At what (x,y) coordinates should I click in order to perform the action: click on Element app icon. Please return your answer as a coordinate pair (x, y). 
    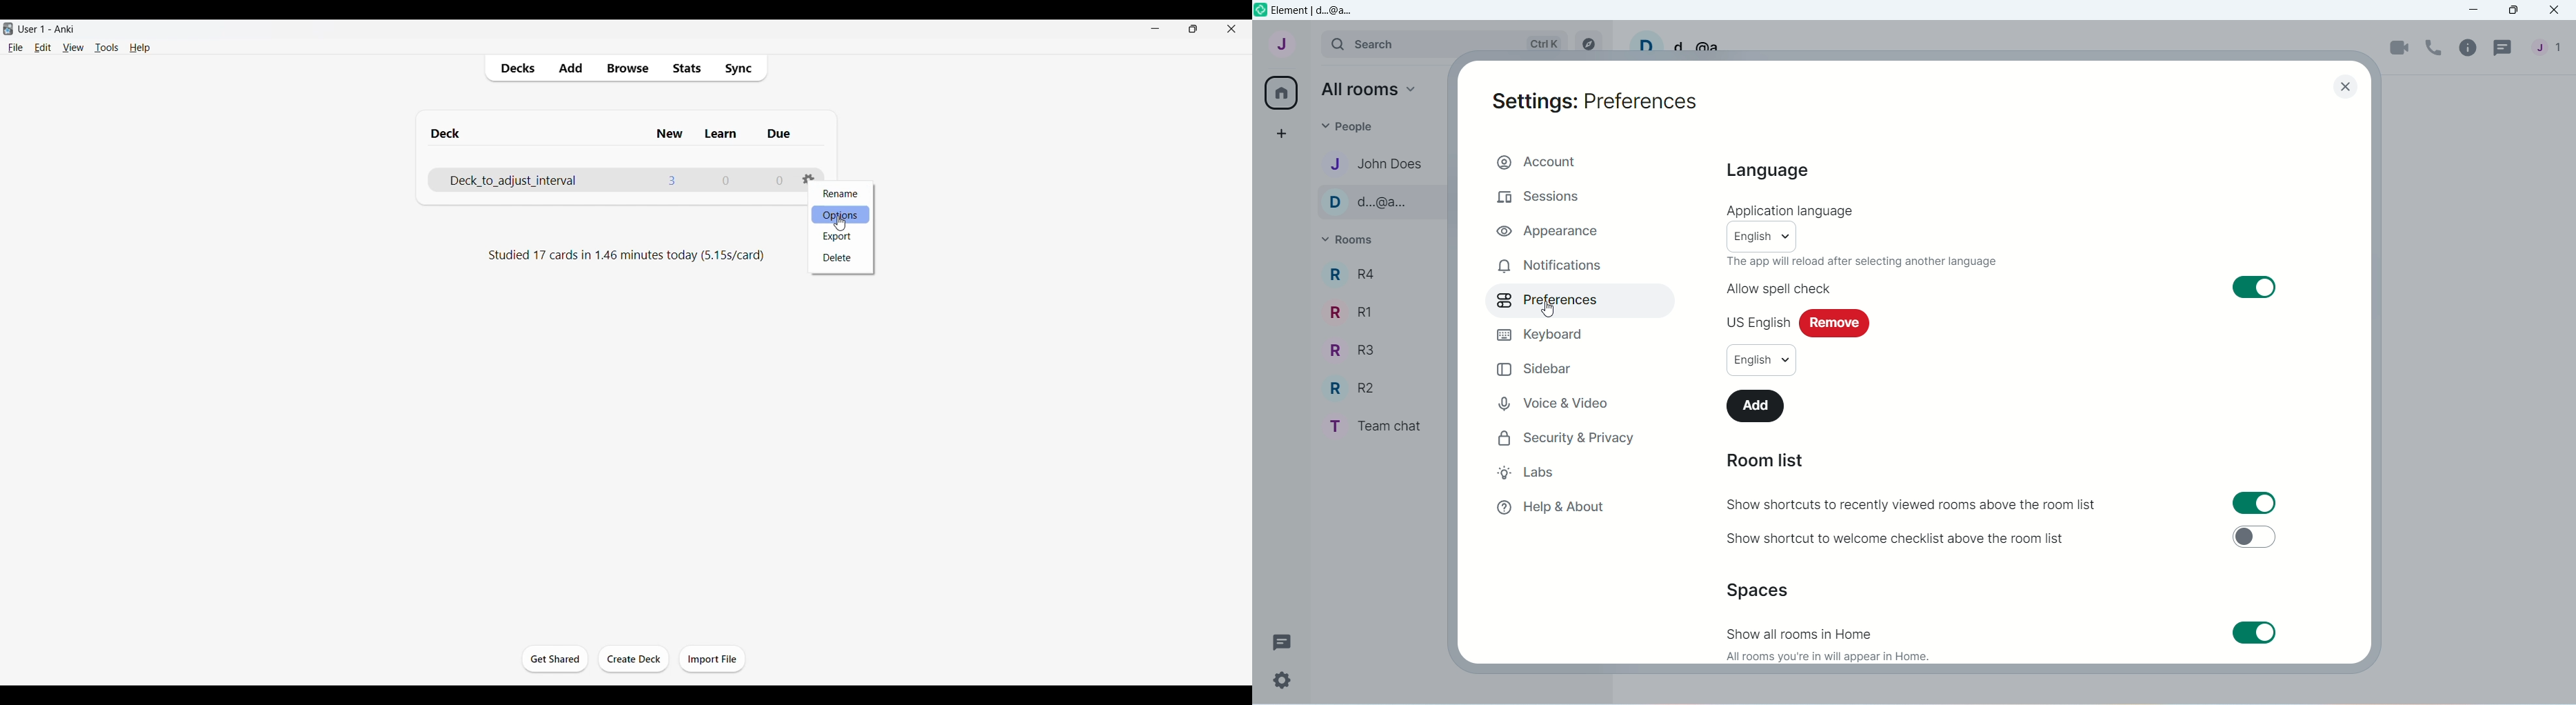
    Looking at the image, I should click on (1261, 10).